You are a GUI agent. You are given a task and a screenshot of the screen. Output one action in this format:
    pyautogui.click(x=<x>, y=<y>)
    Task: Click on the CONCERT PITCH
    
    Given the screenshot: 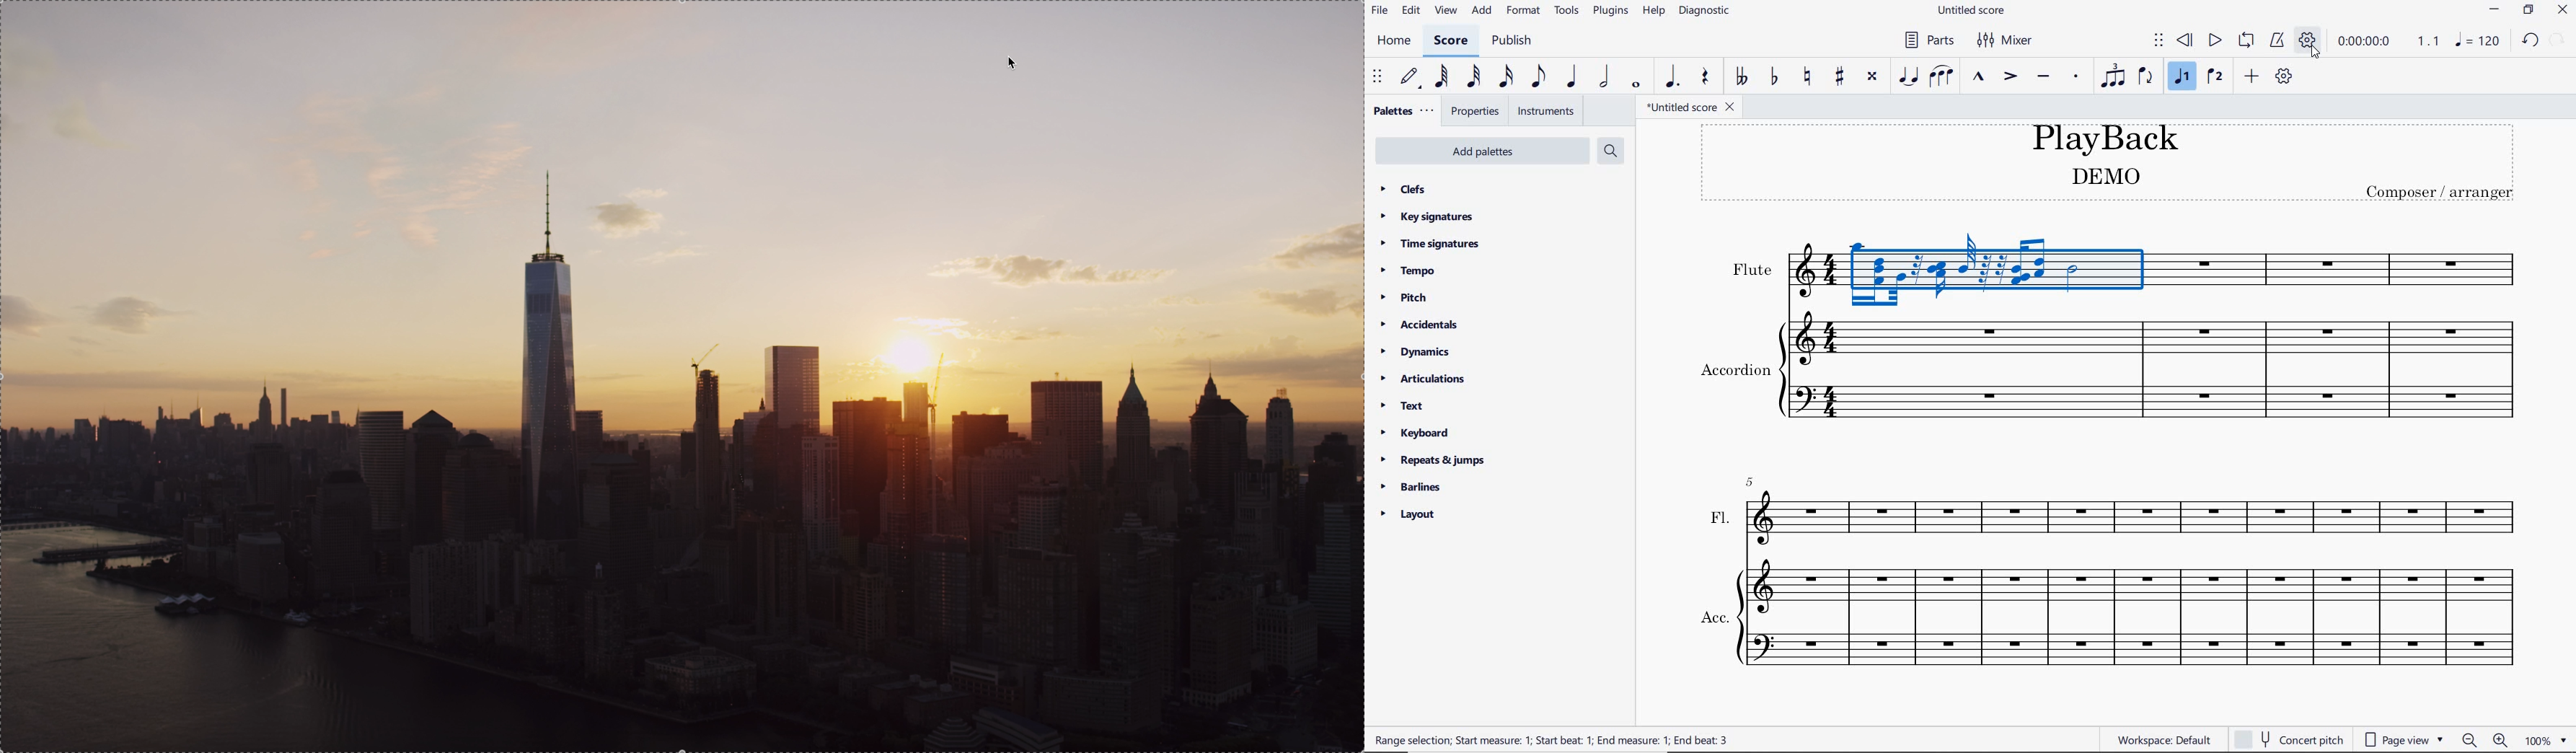 What is the action you would take?
    pyautogui.click(x=2290, y=739)
    